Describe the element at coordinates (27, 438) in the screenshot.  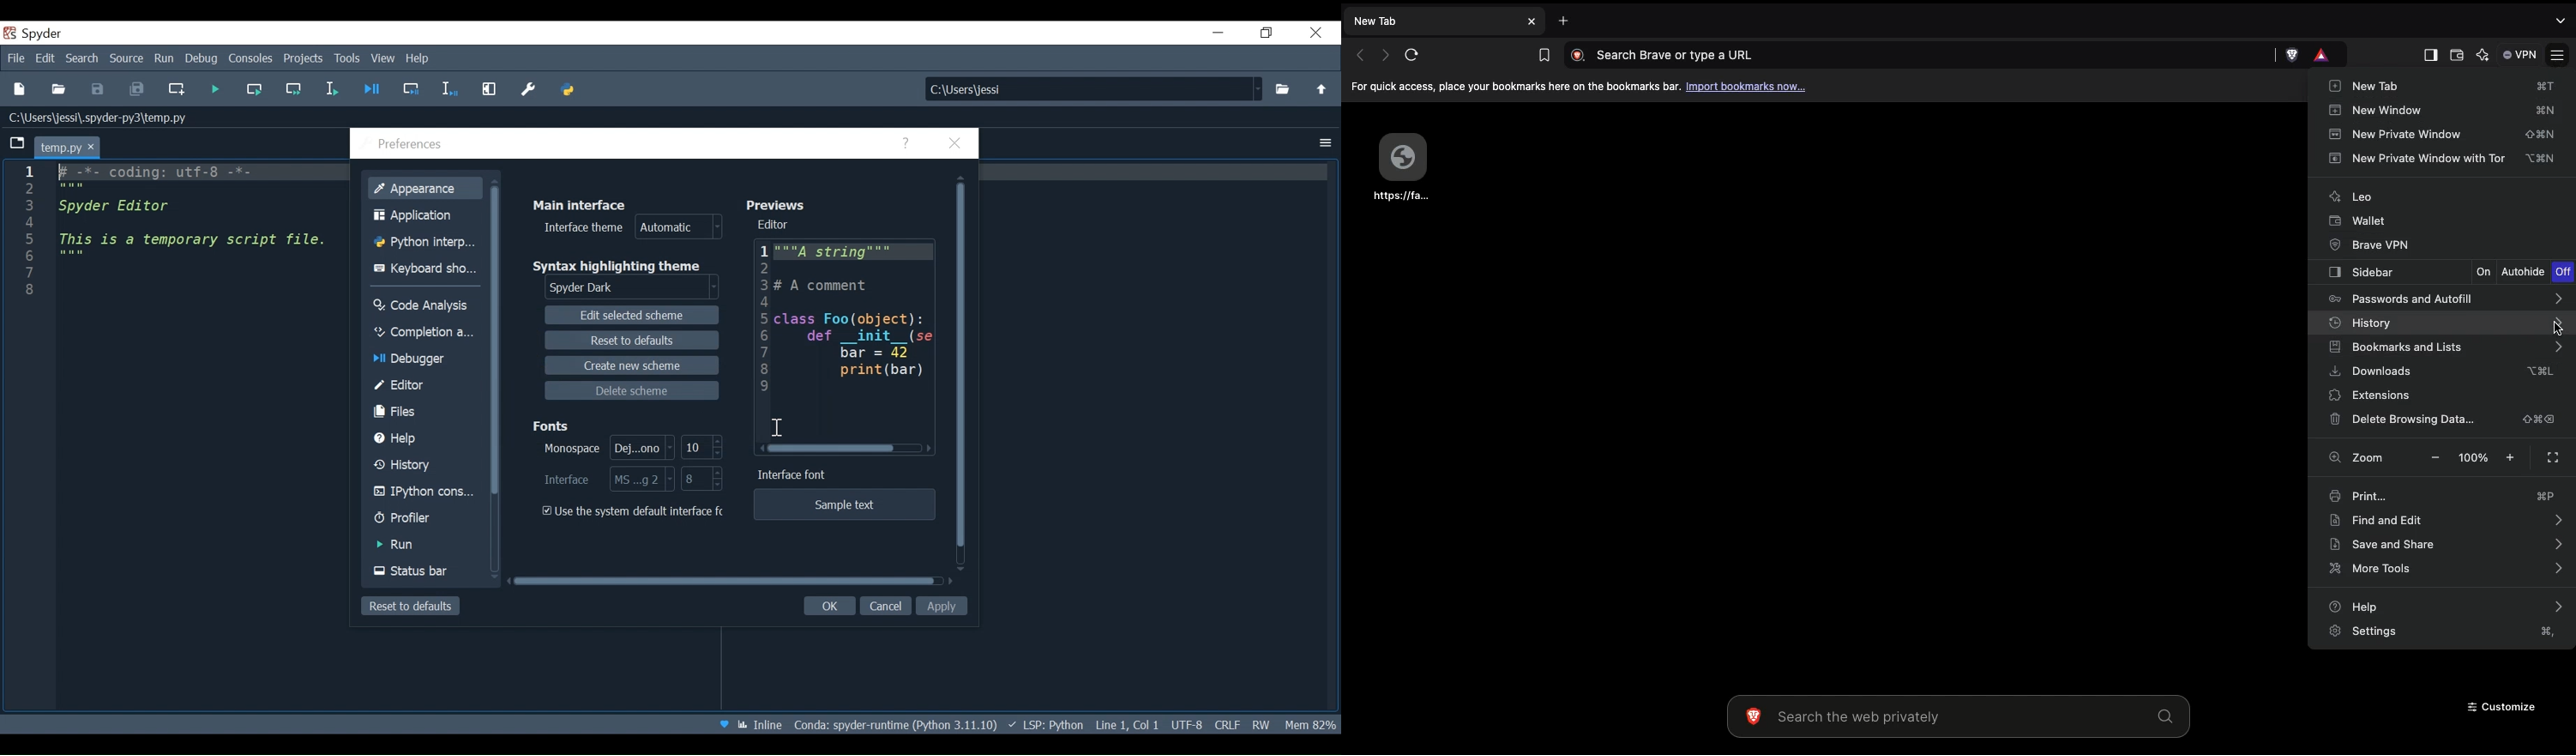
I see `Line column` at that location.